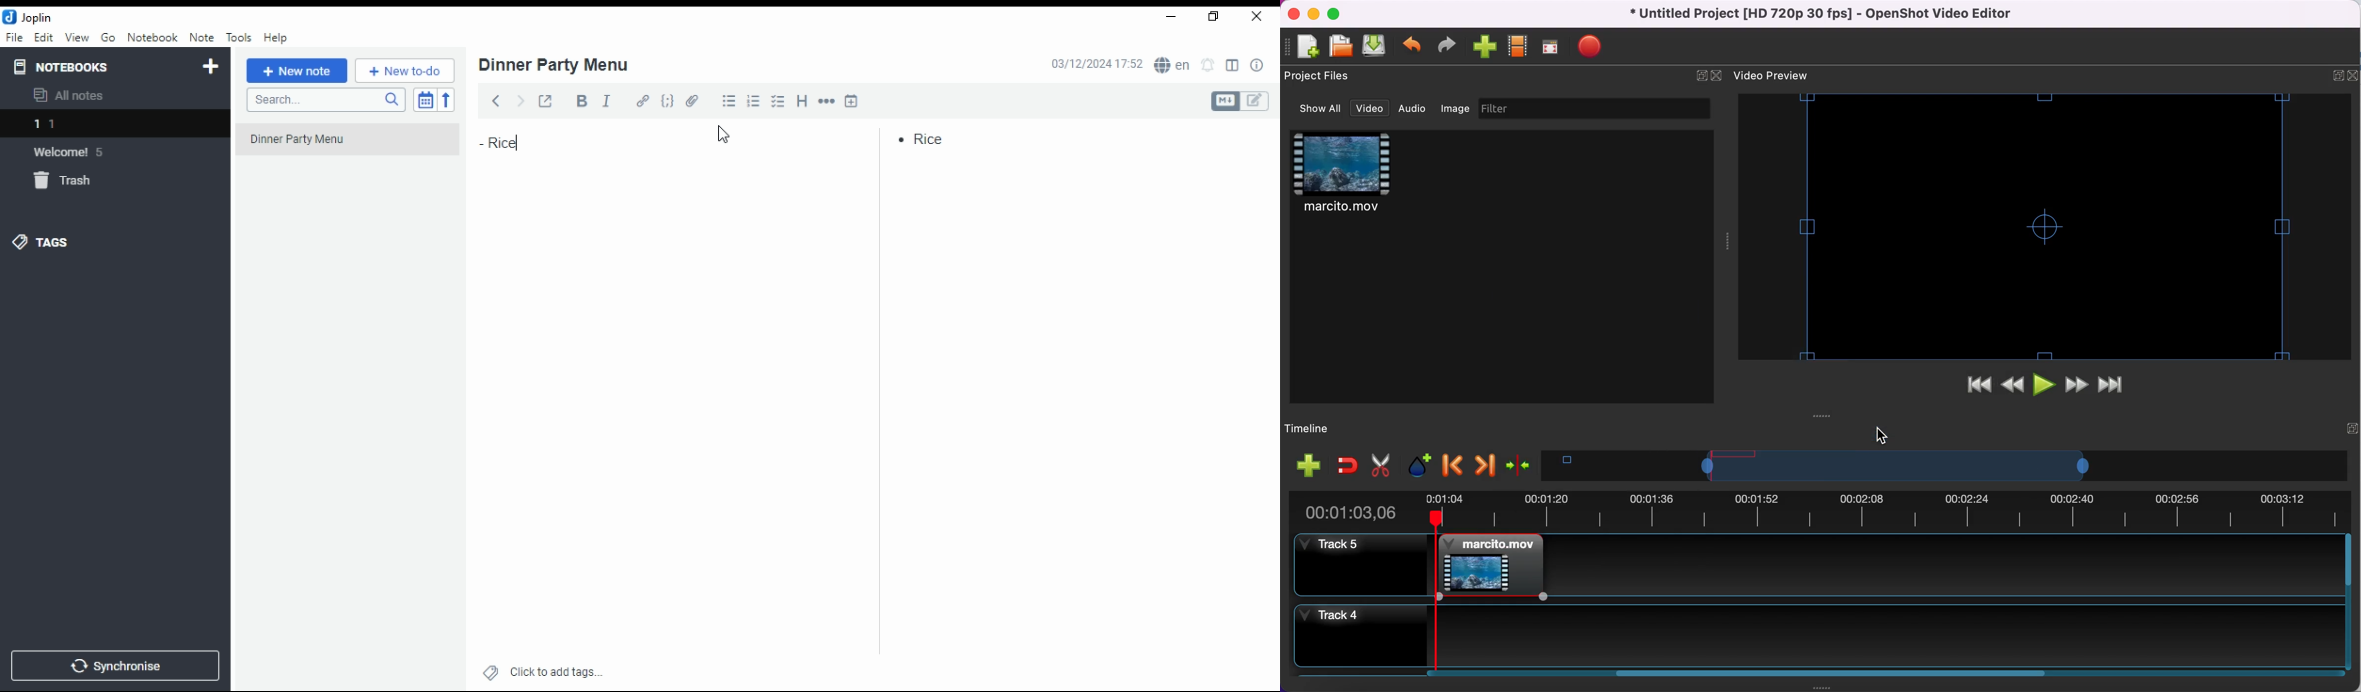 The width and height of the screenshot is (2380, 700). Describe the element at coordinates (2076, 387) in the screenshot. I see `fast forward` at that location.